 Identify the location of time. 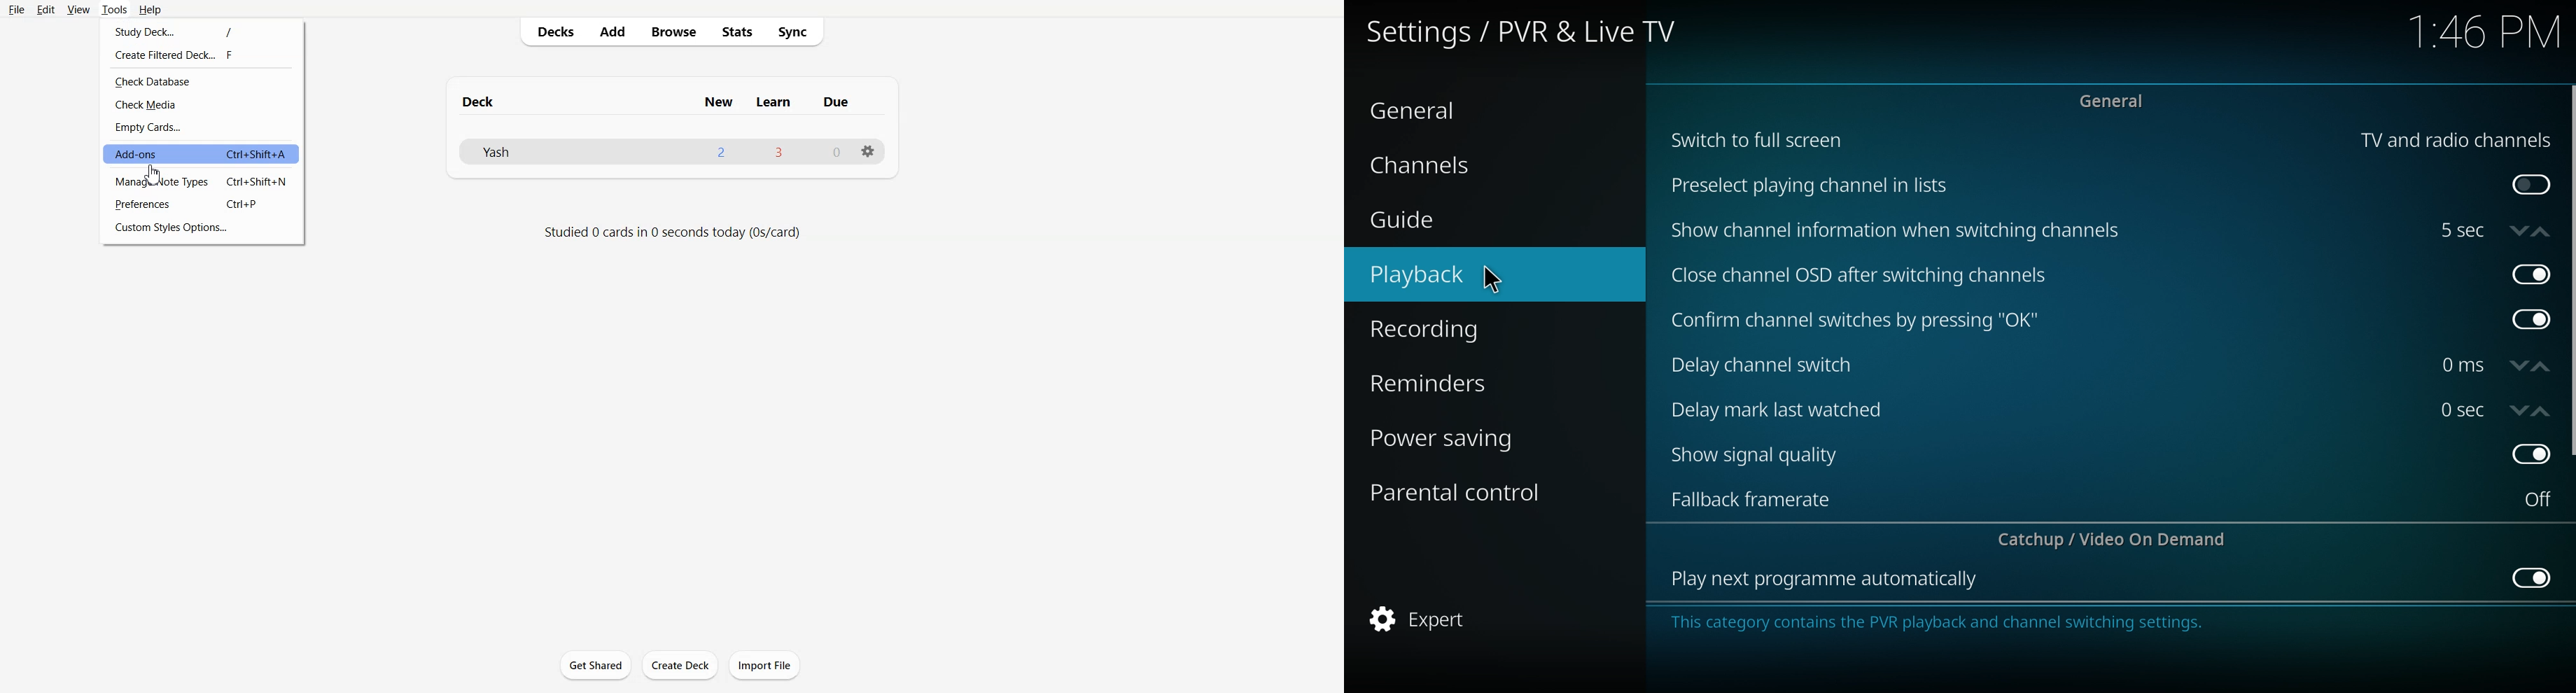
(2484, 33).